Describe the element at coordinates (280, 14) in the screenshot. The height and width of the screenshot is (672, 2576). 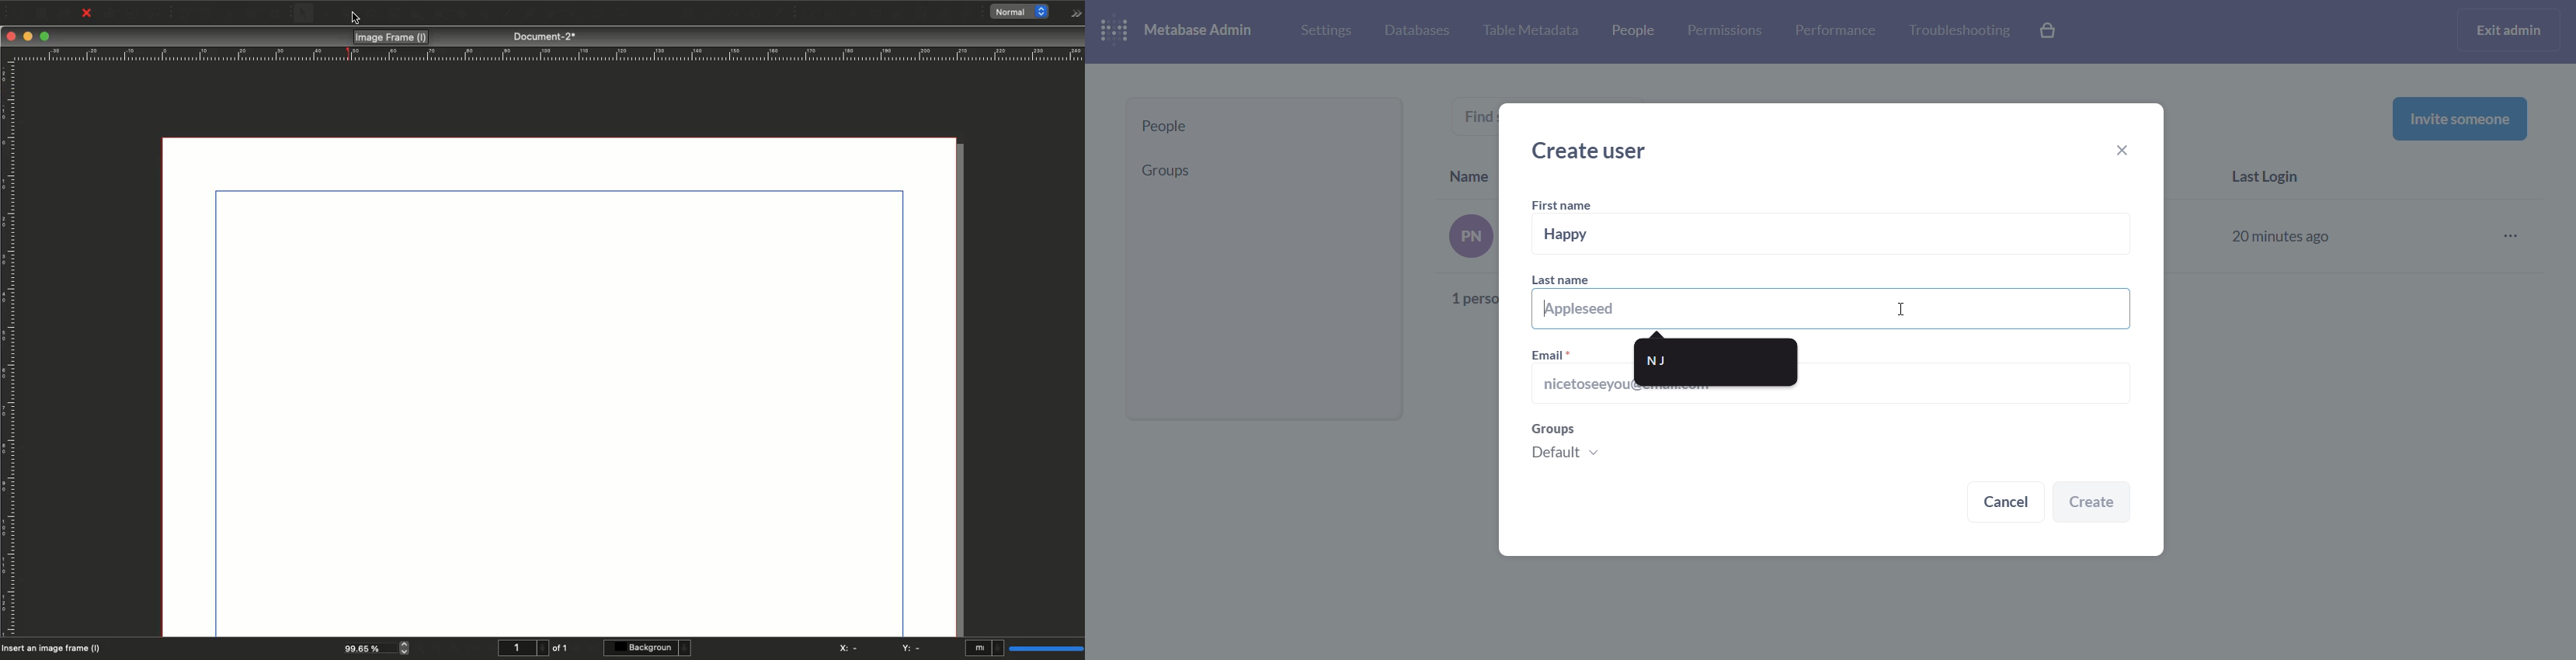
I see `Paste` at that location.